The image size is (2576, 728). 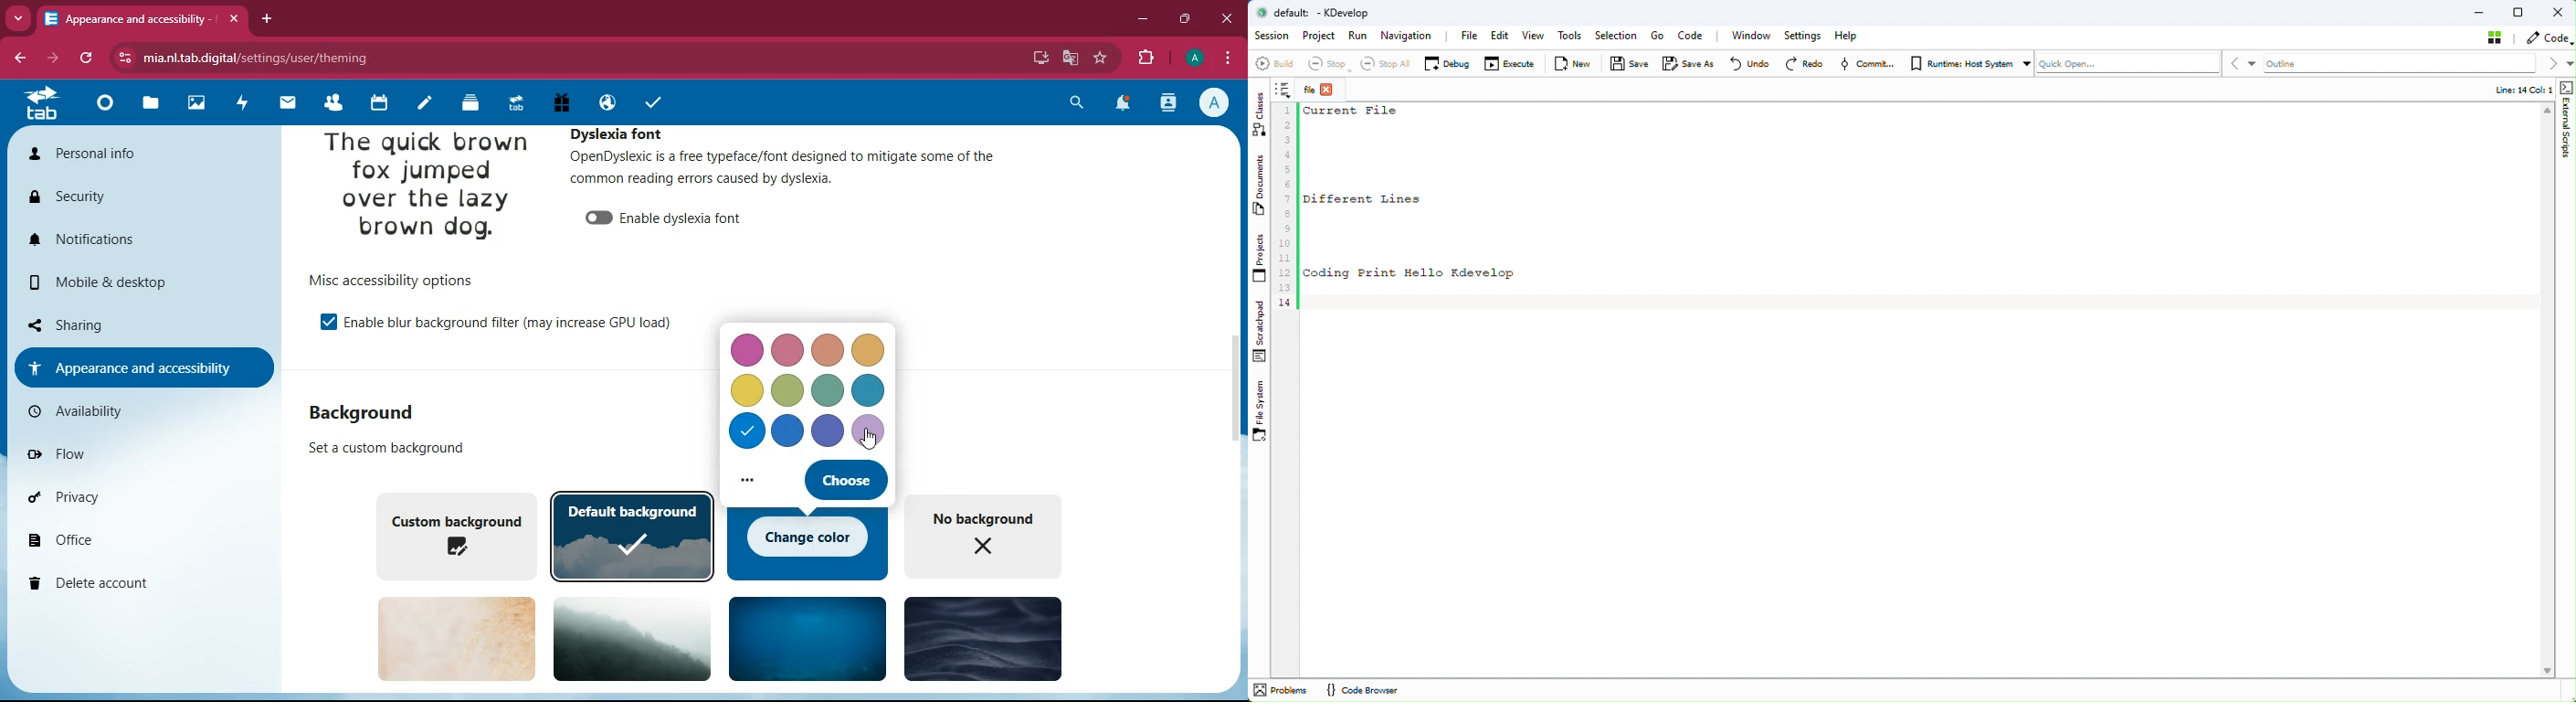 What do you see at coordinates (283, 103) in the screenshot?
I see `mail` at bounding box center [283, 103].